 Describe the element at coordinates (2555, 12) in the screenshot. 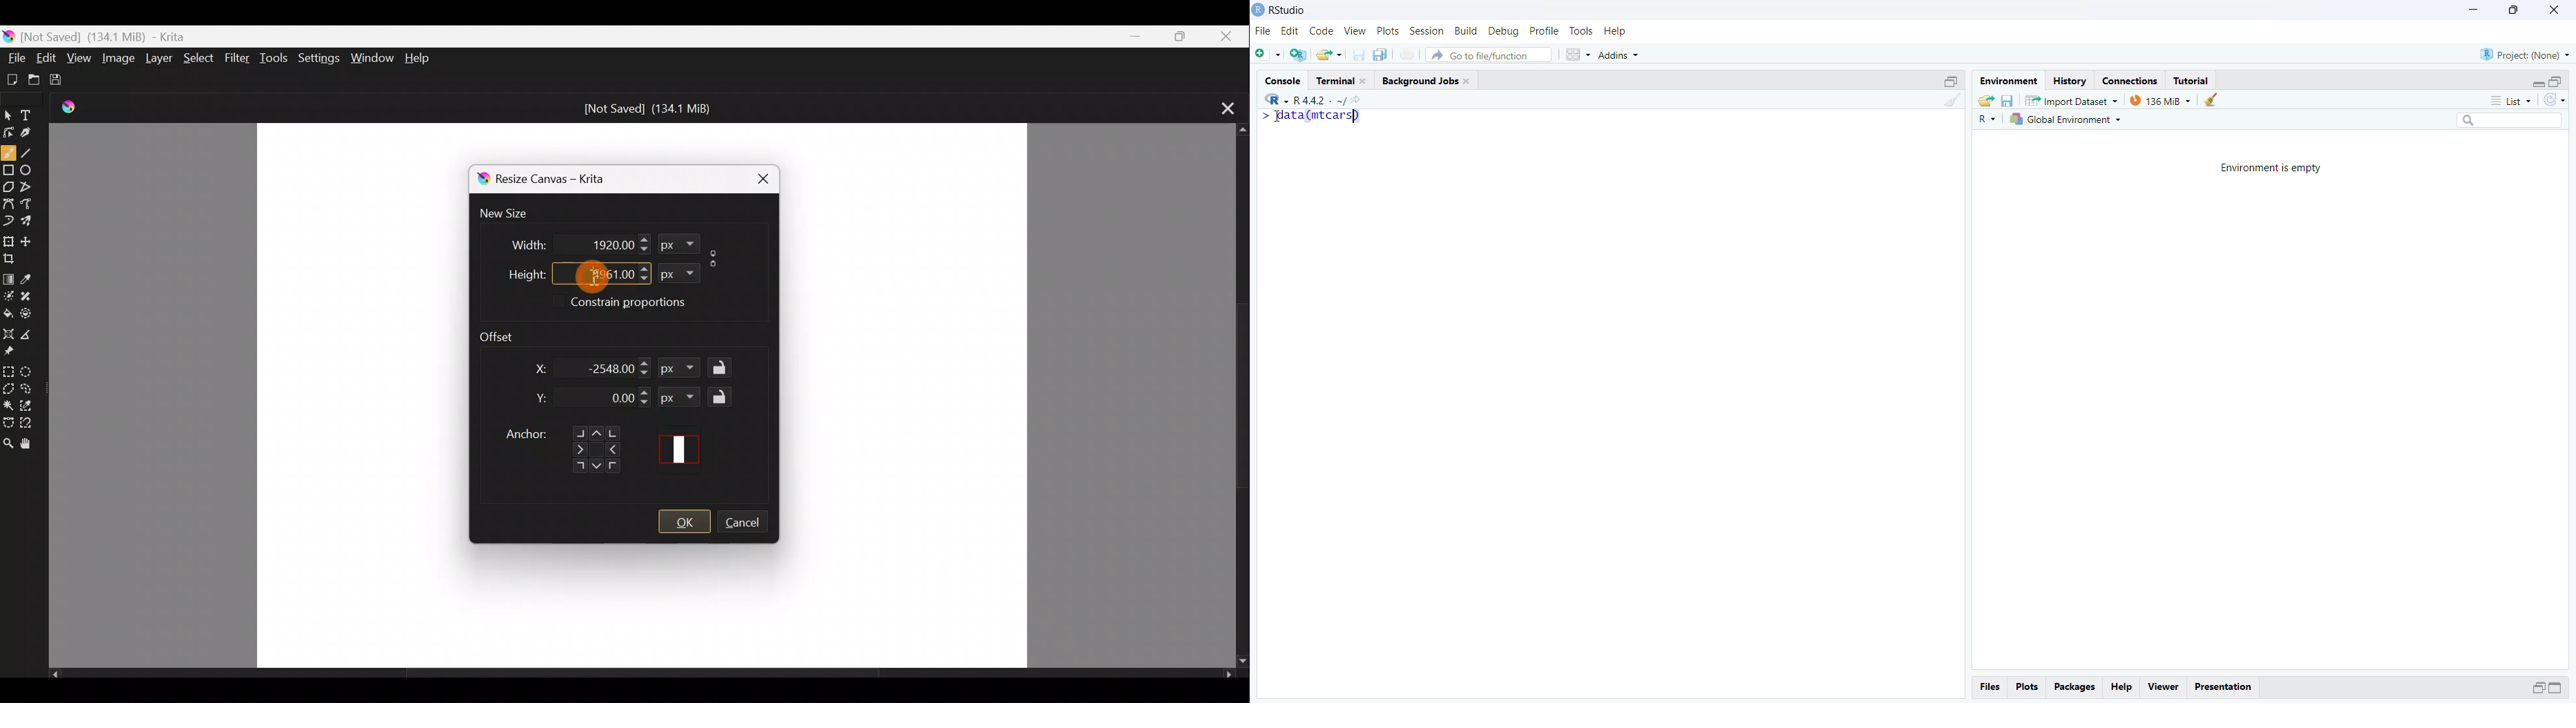

I see `Close` at that location.